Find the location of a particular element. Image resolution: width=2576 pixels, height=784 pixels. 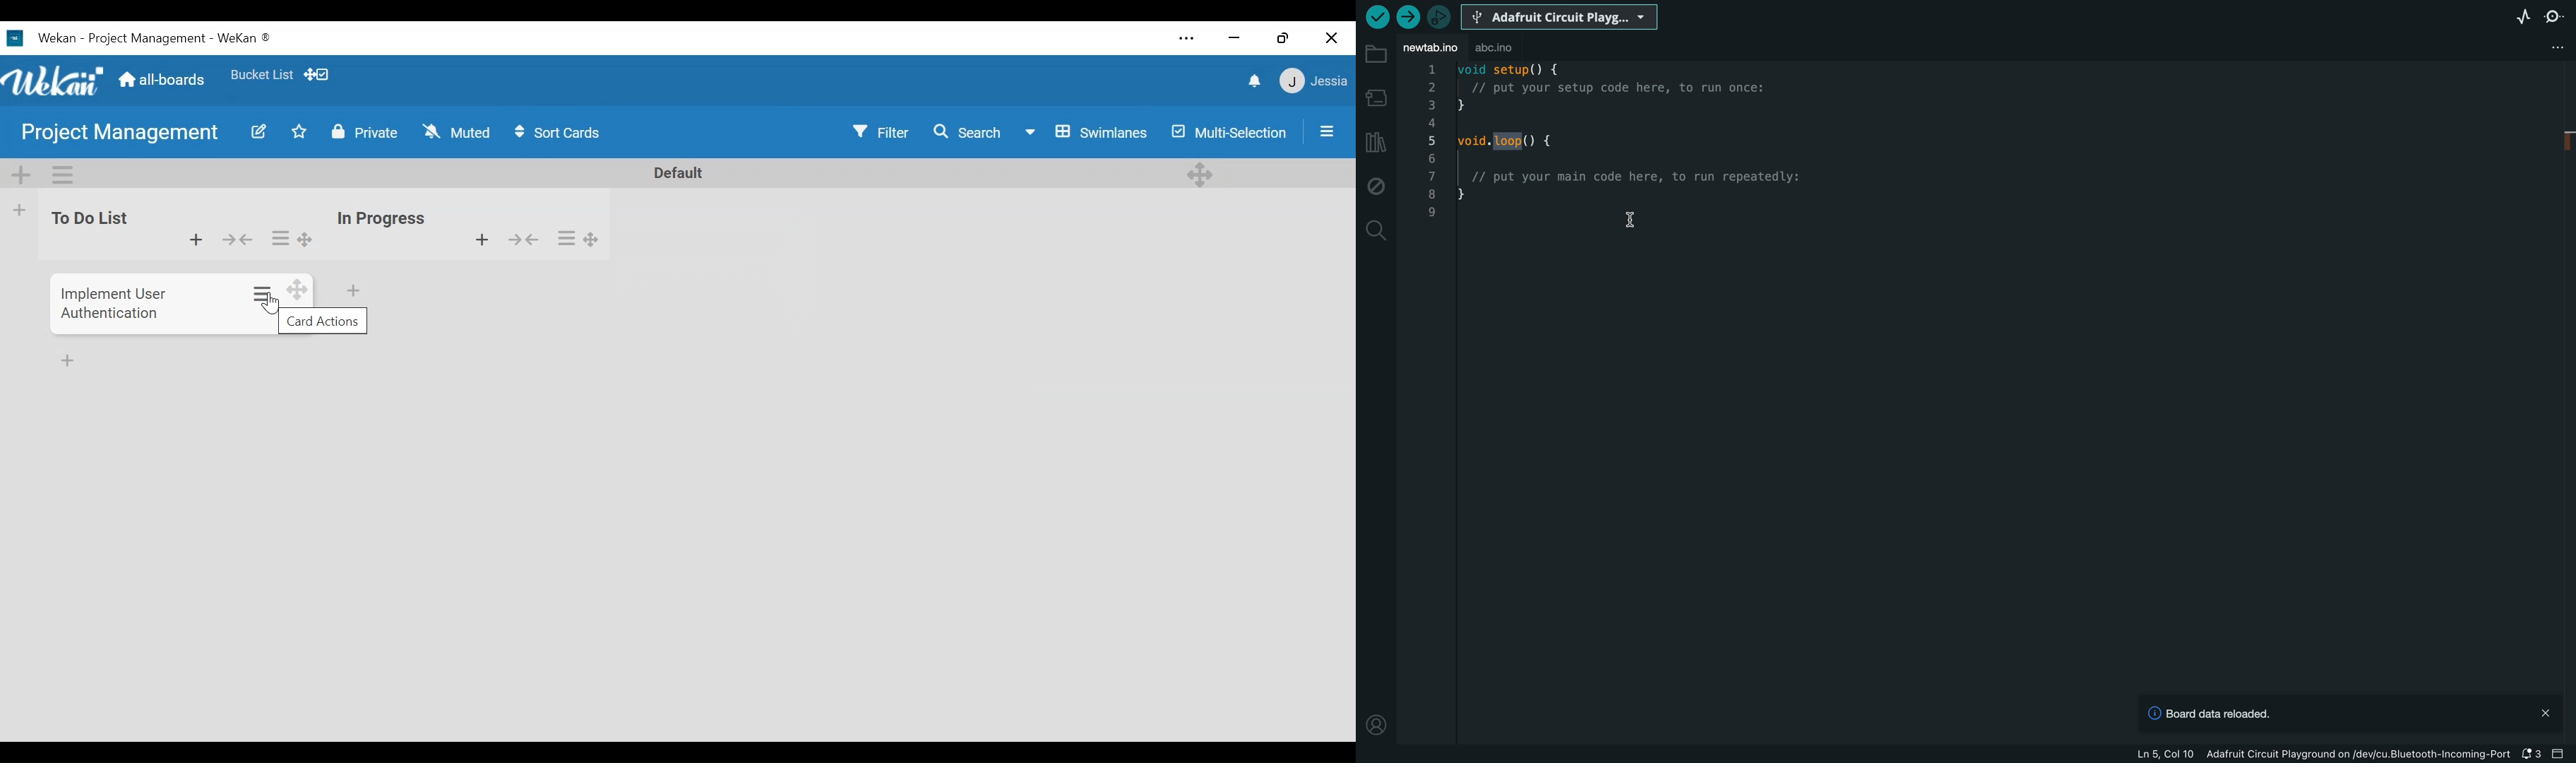

show/hide is located at coordinates (530, 242).